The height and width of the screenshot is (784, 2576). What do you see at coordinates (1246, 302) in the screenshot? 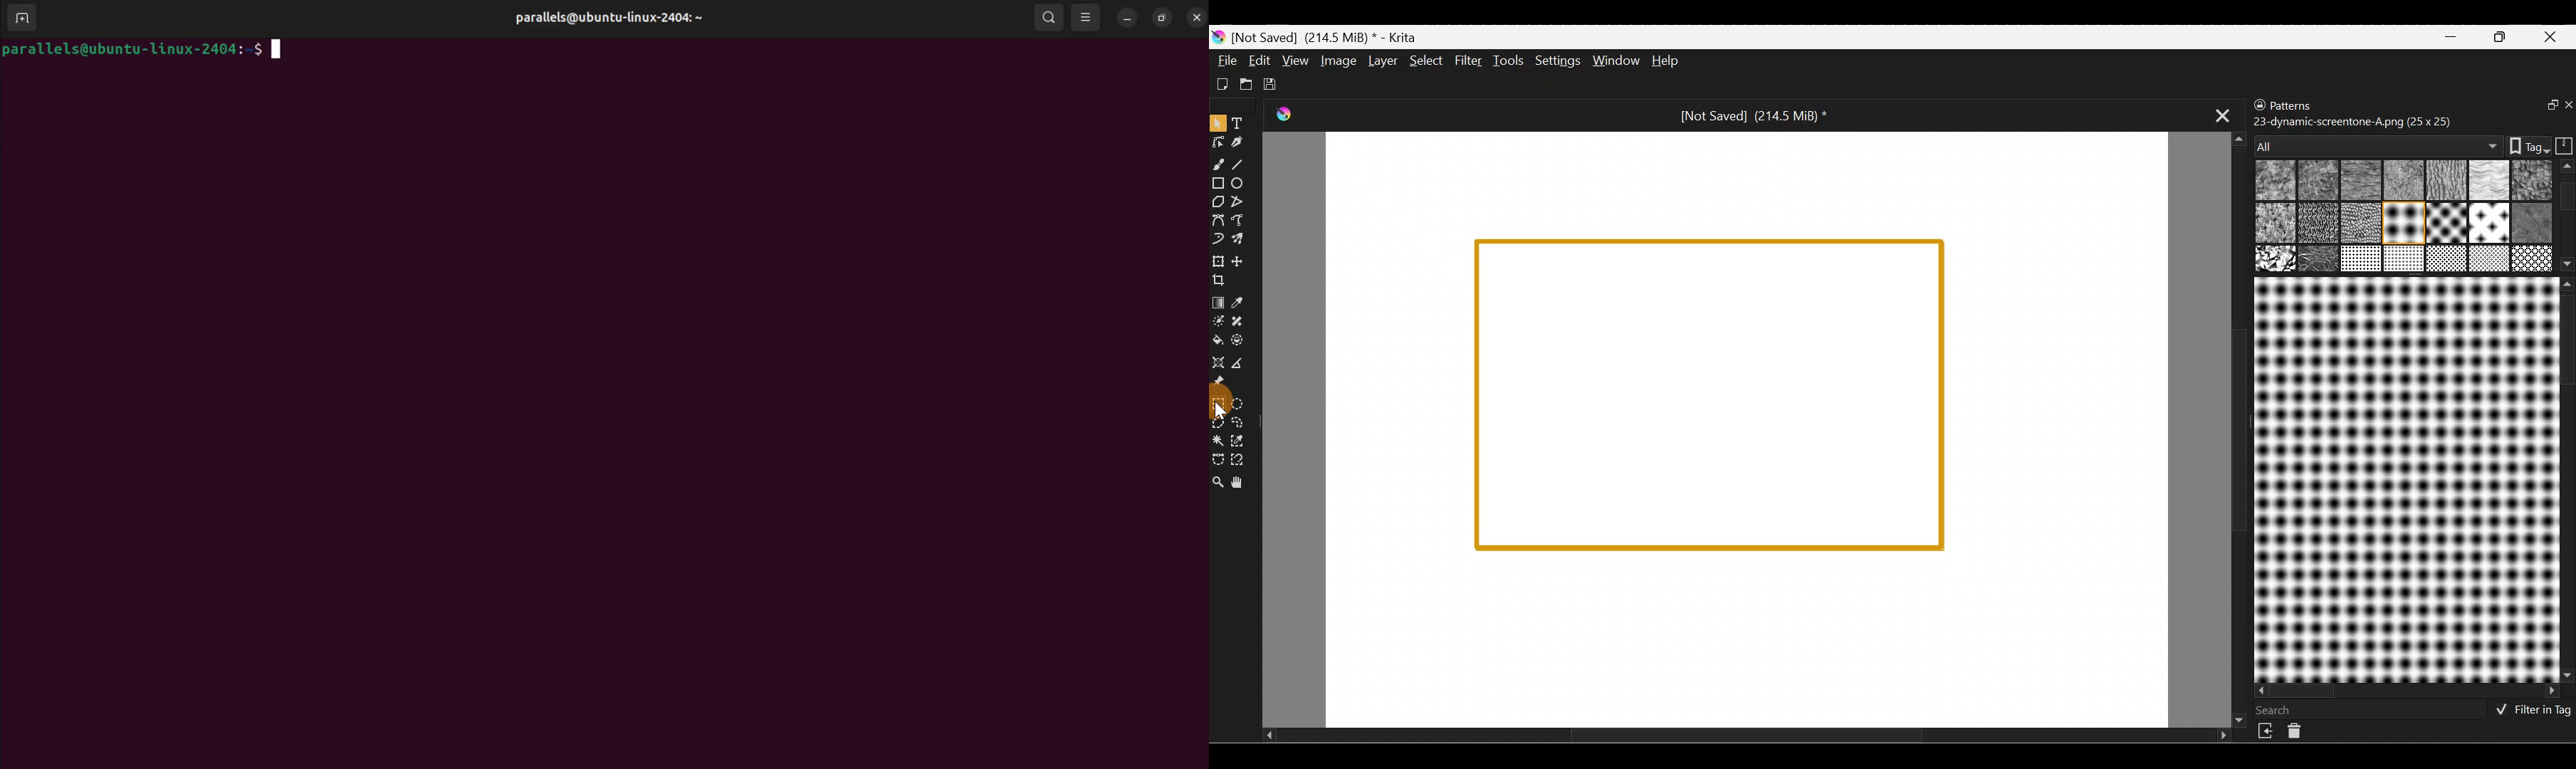
I see `Sample a colour` at bounding box center [1246, 302].